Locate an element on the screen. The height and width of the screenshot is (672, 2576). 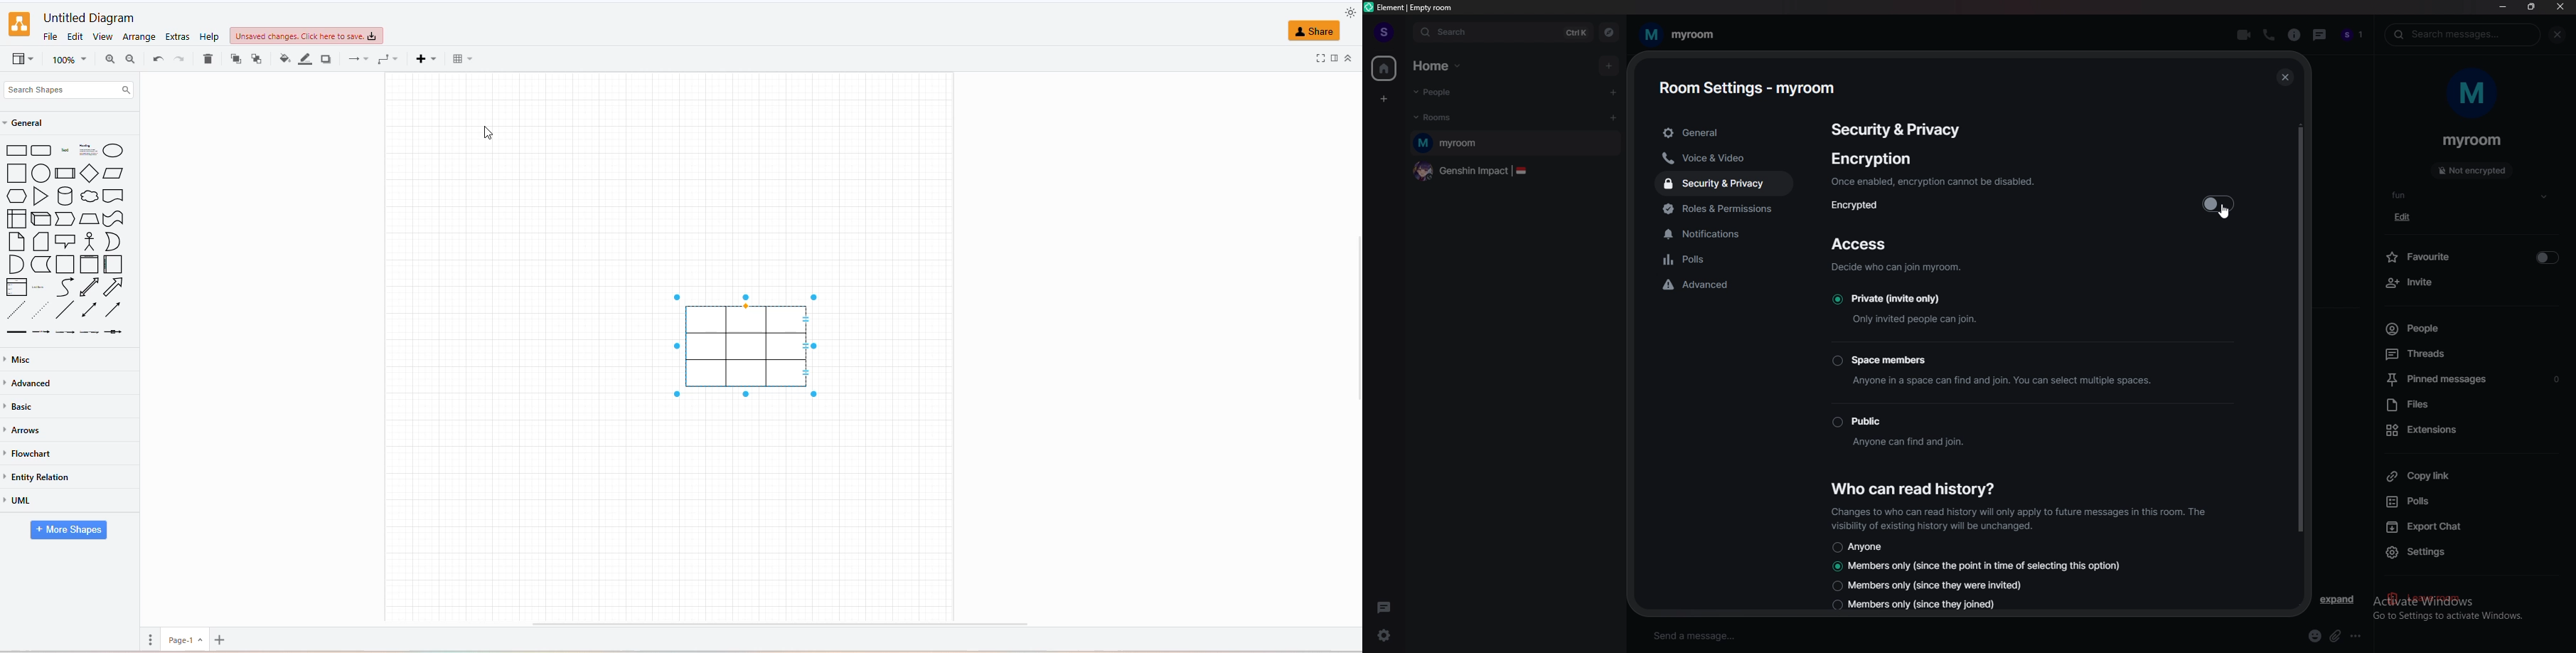
quick settings is located at coordinates (1384, 635).